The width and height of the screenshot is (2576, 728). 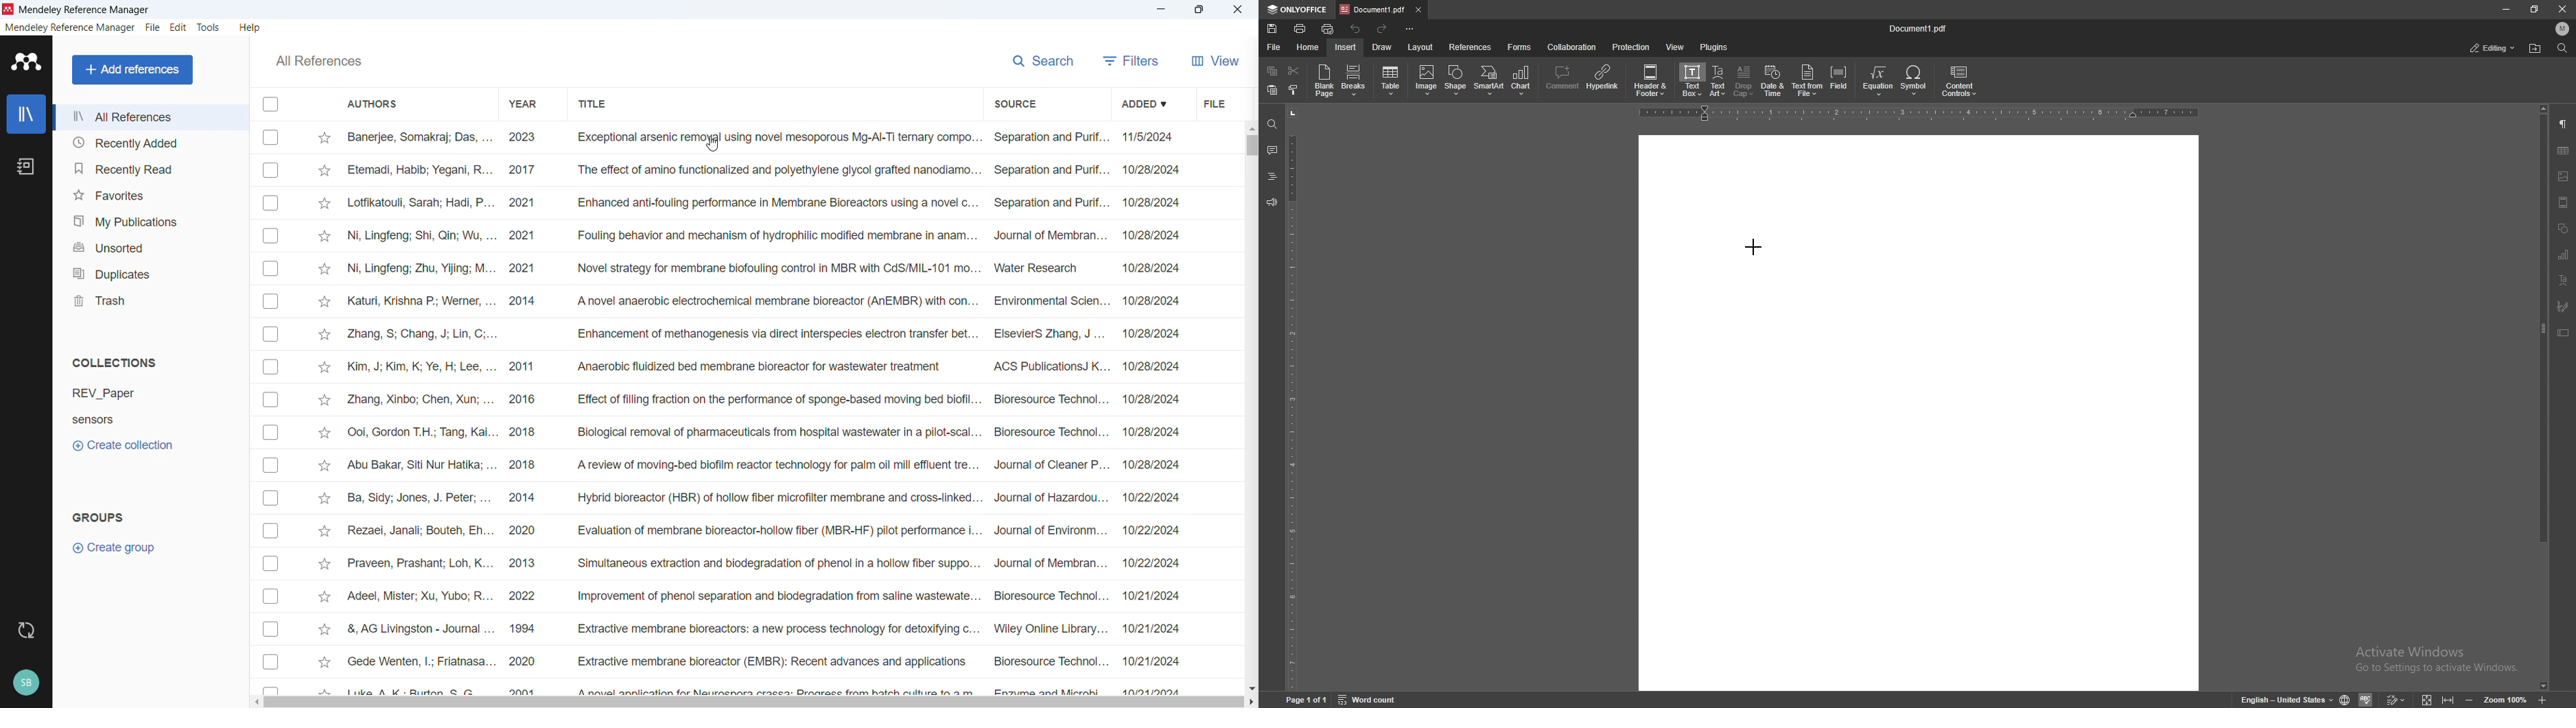 What do you see at coordinates (179, 28) in the screenshot?
I see `Edit ` at bounding box center [179, 28].